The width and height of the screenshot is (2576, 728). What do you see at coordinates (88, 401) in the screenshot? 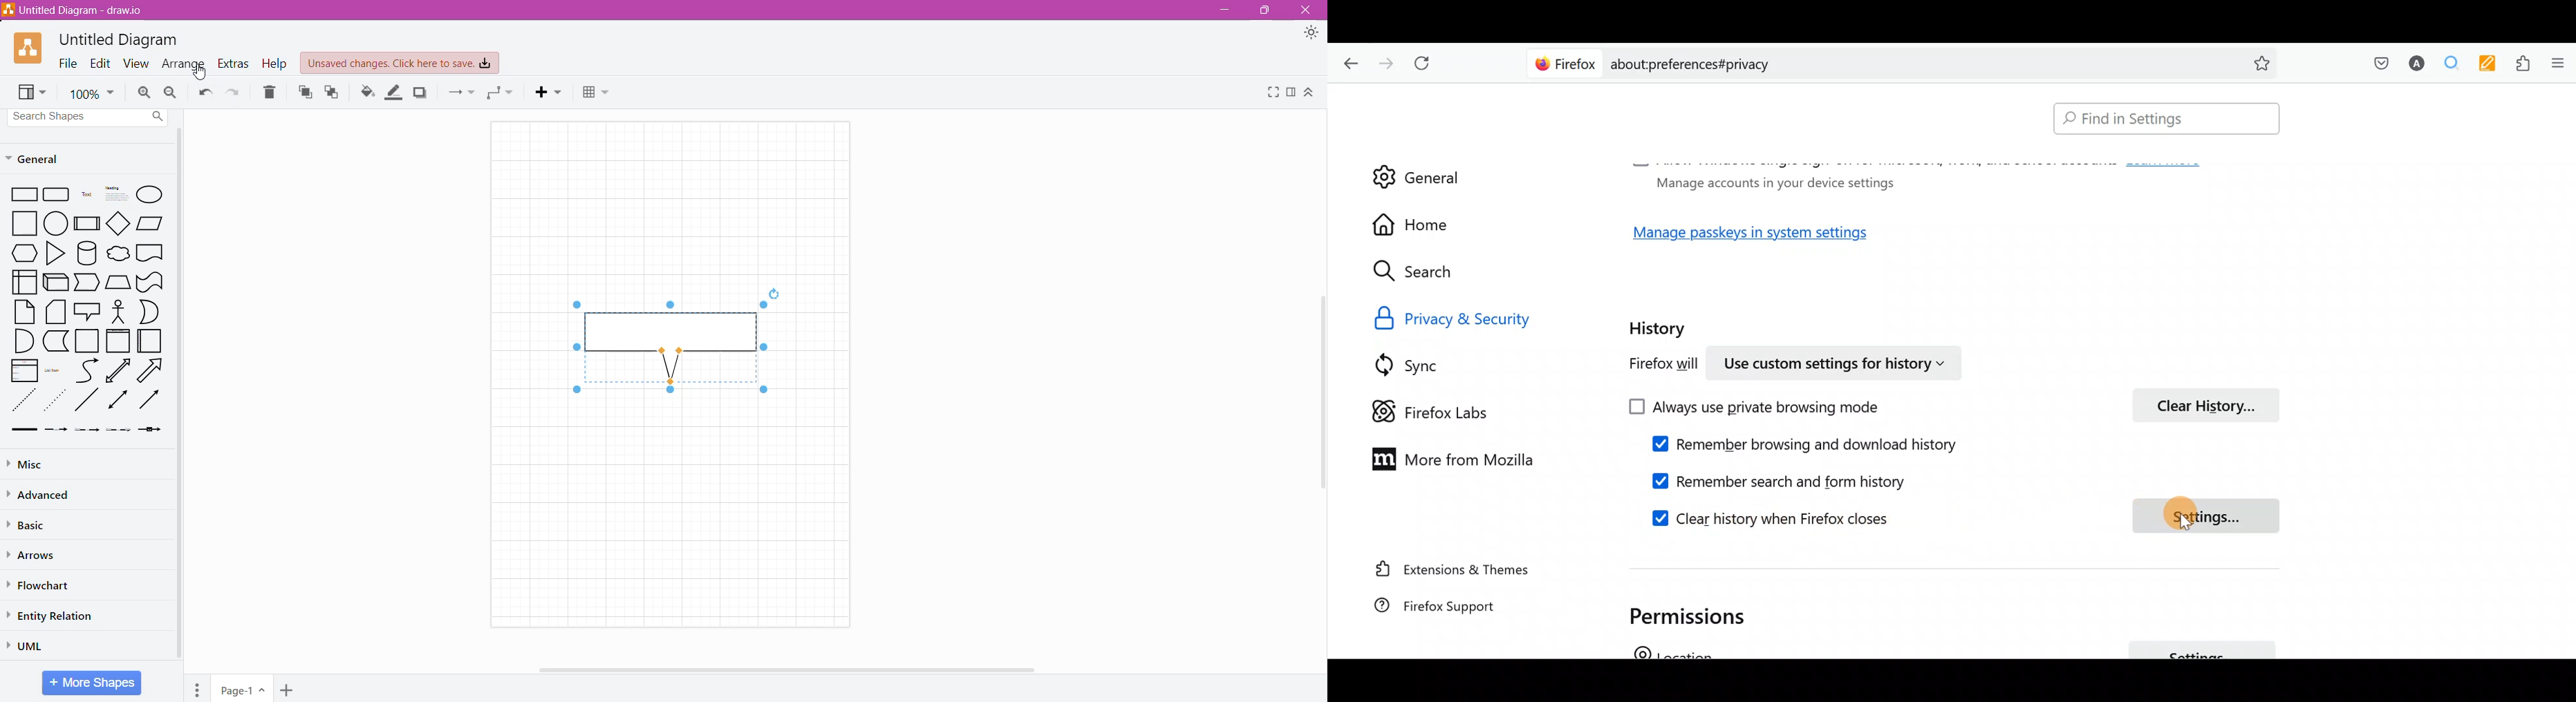
I see `diagonal line` at bounding box center [88, 401].